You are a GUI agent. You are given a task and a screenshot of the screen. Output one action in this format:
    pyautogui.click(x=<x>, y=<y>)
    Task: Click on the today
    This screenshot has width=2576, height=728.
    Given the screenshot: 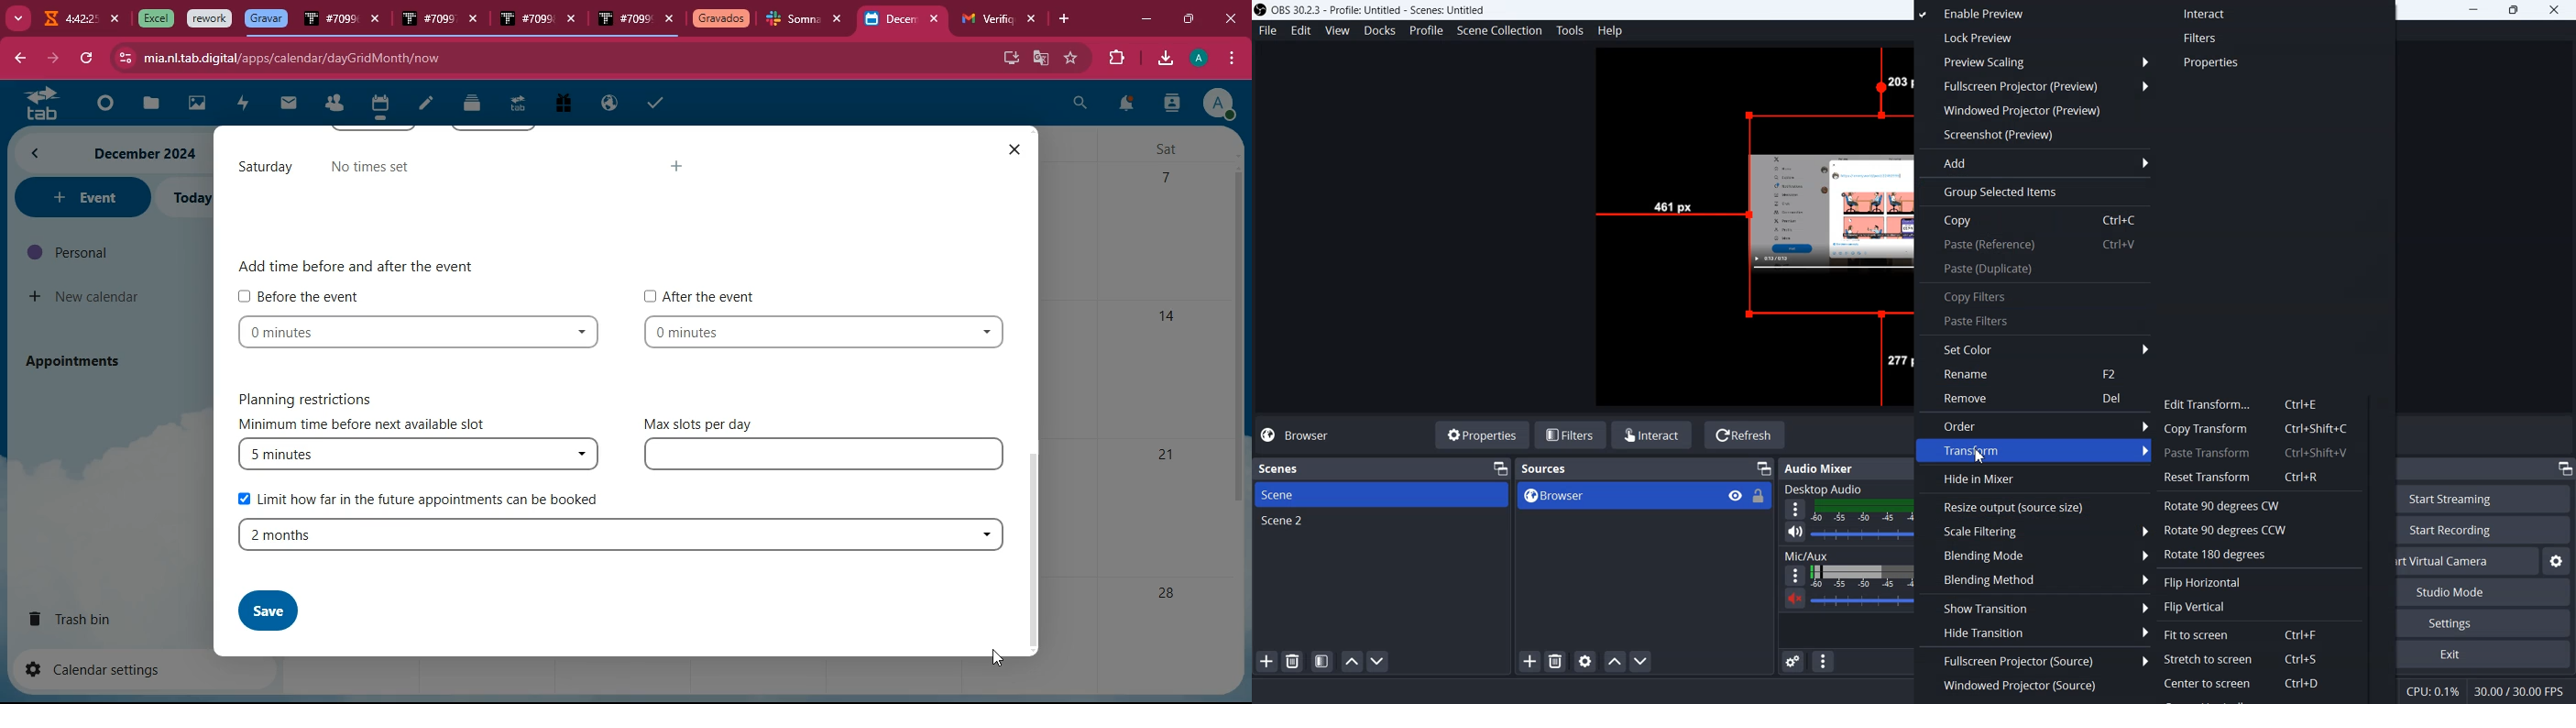 What is the action you would take?
    pyautogui.click(x=190, y=198)
    